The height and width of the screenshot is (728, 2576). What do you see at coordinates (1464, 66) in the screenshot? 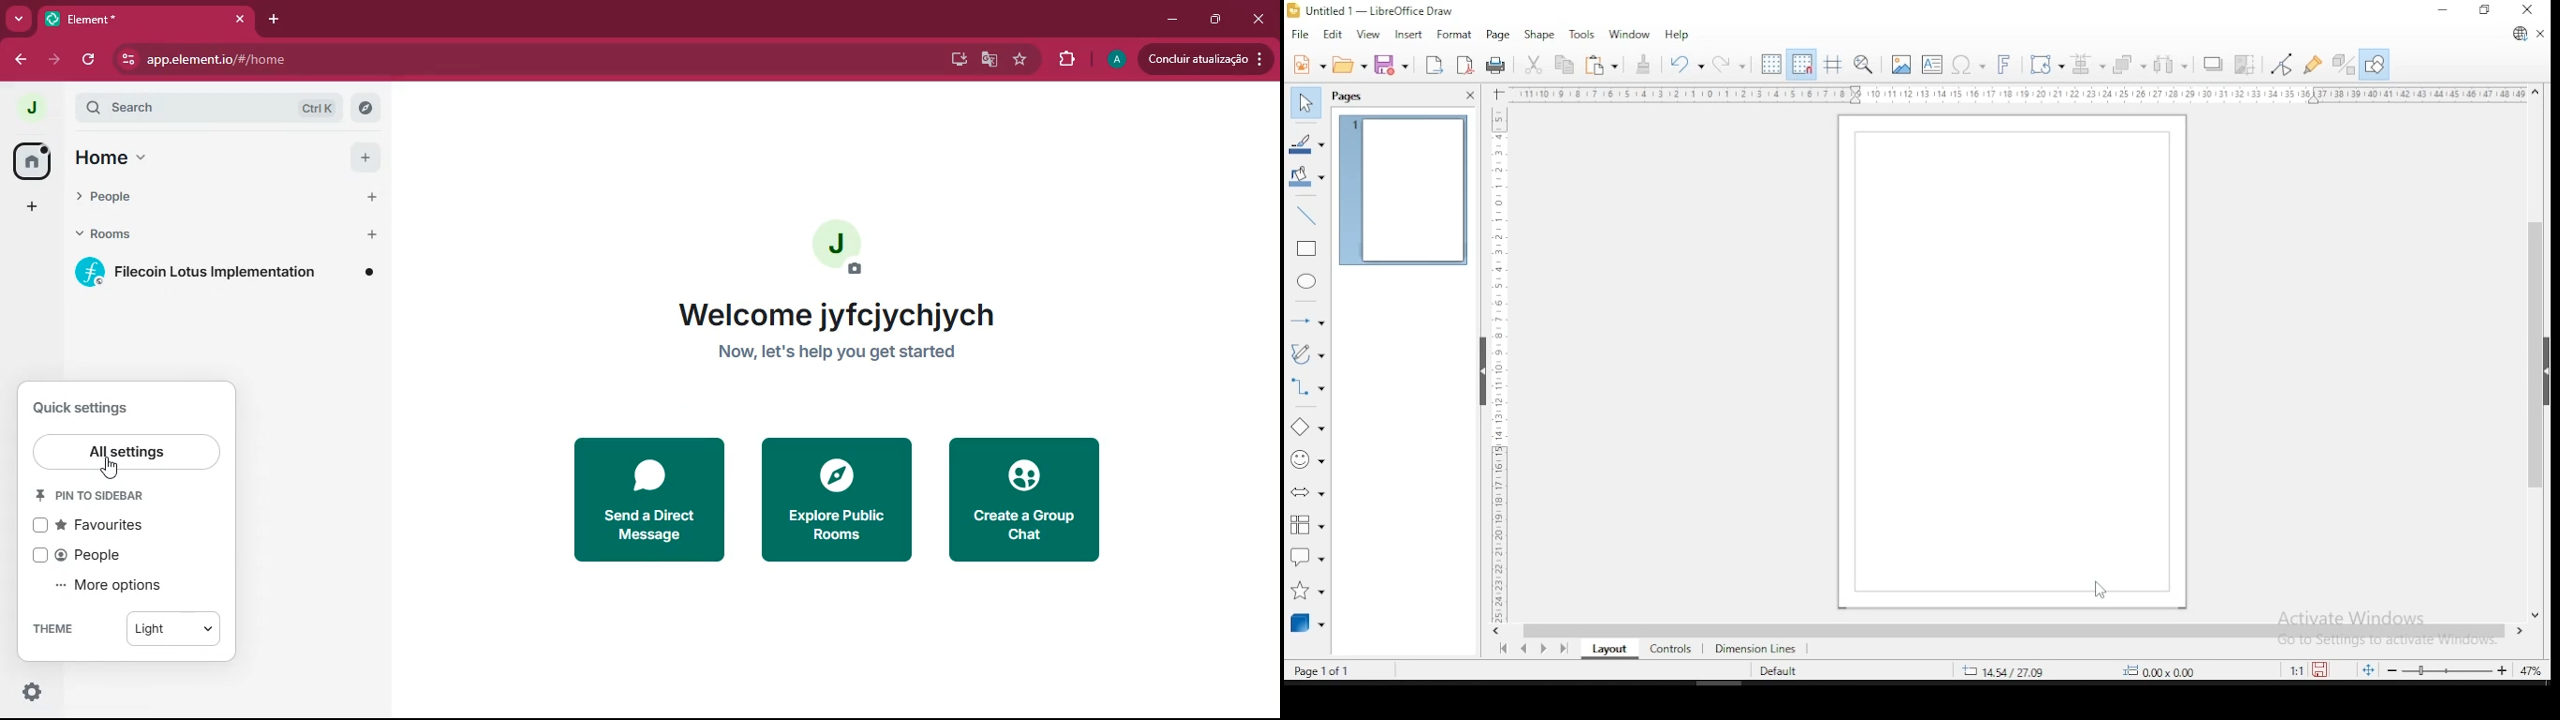
I see `export as pdf` at bounding box center [1464, 66].